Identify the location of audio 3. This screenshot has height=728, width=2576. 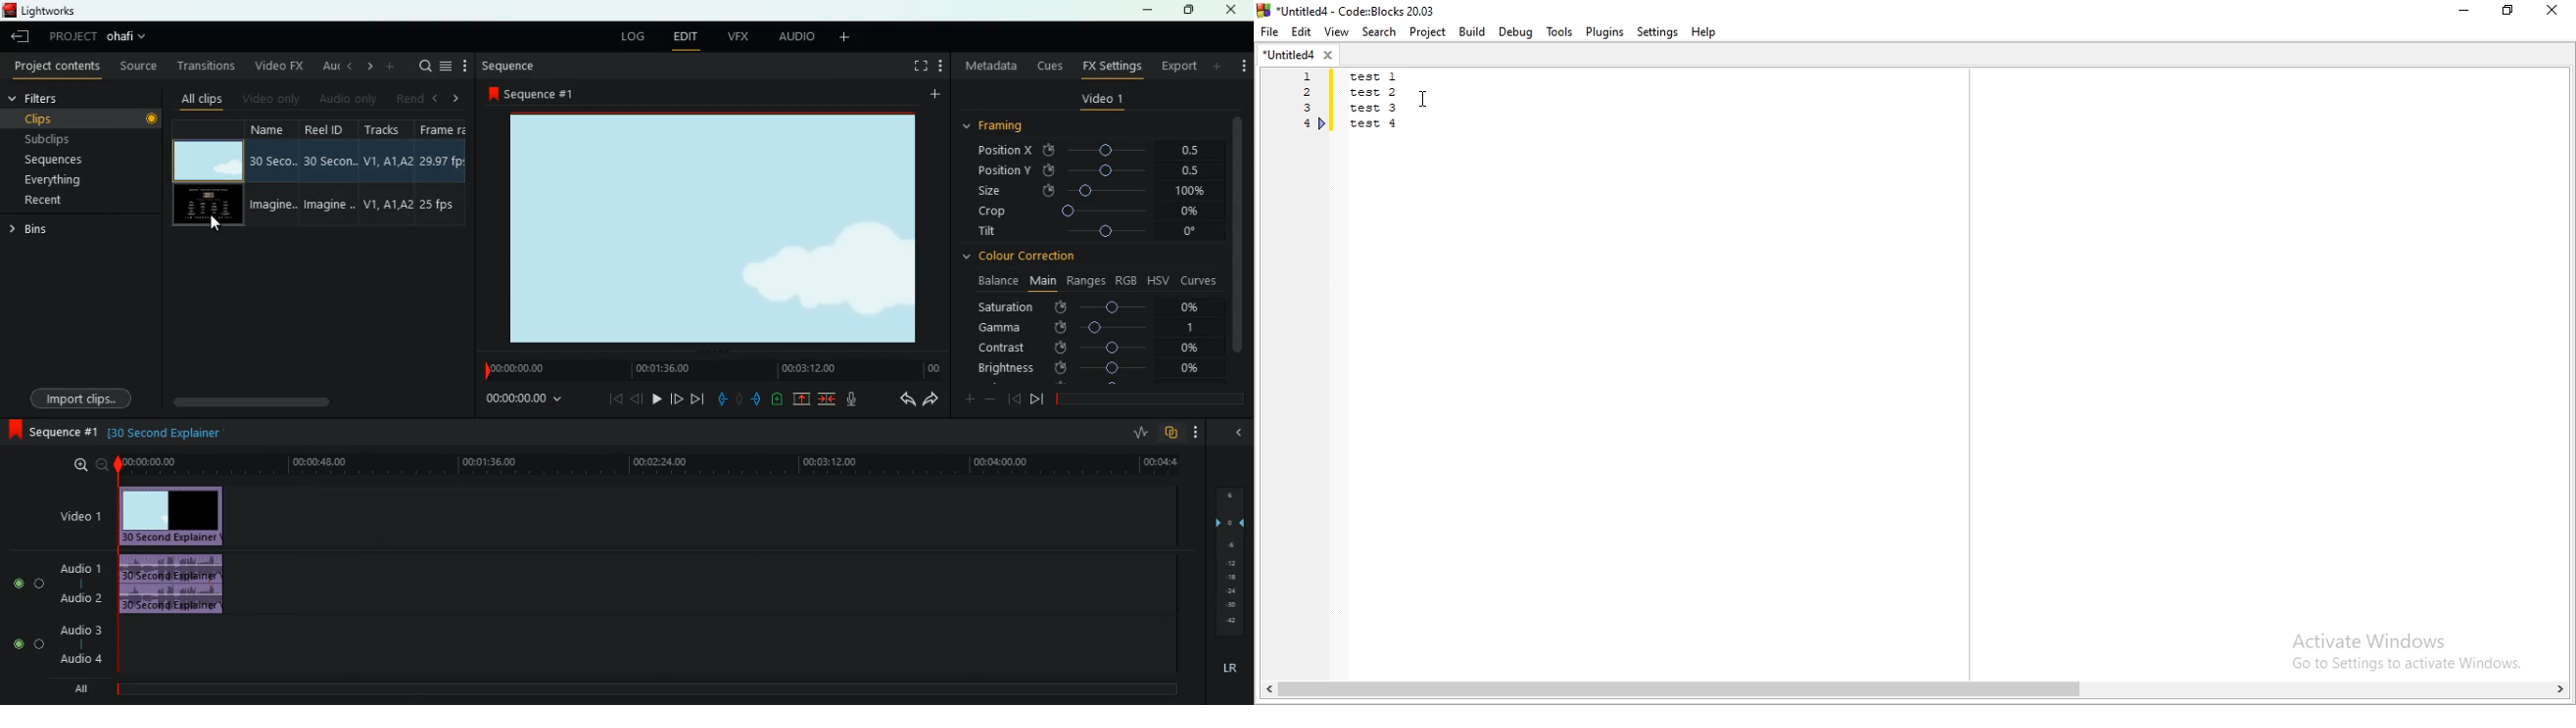
(77, 632).